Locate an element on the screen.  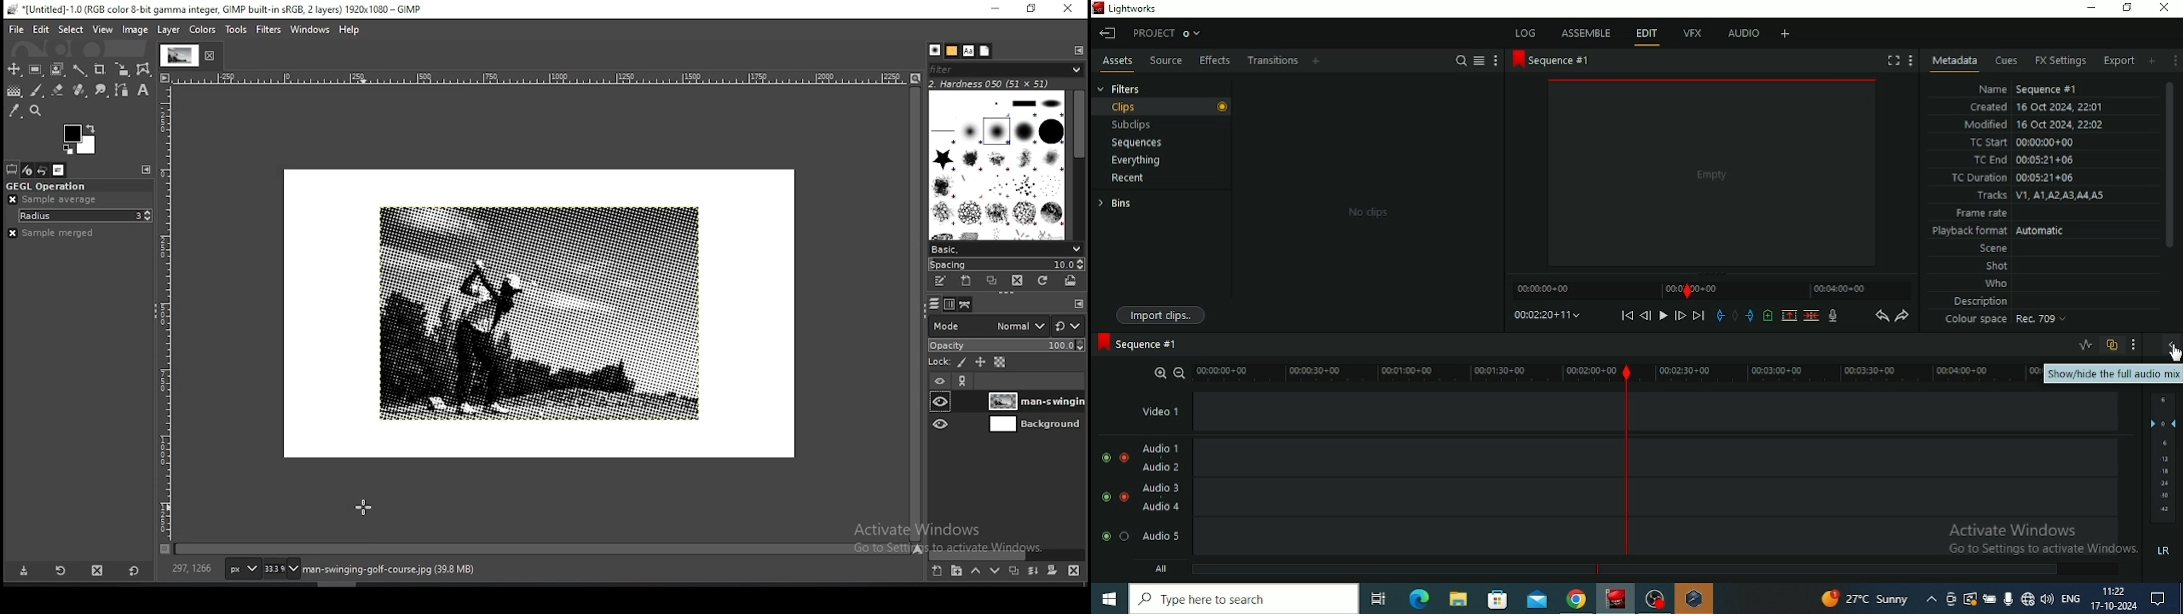
Audio 1, Audio 2 is located at coordinates (1631, 457).